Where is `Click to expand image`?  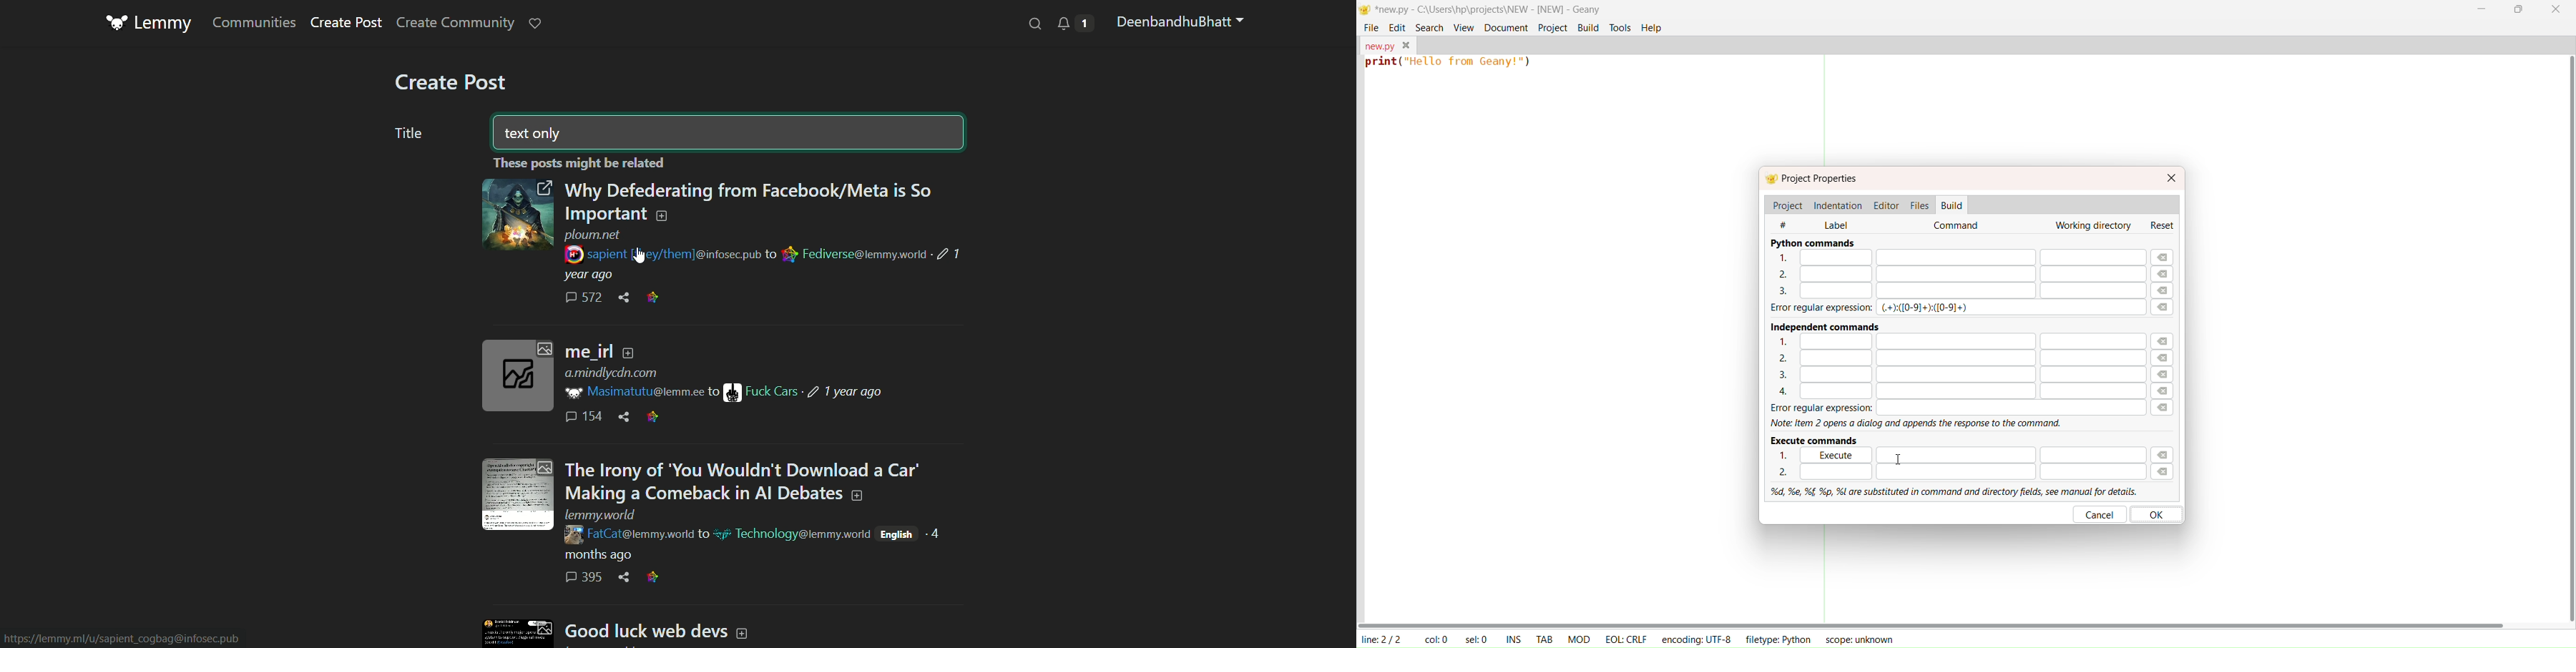 Click to expand image is located at coordinates (516, 632).